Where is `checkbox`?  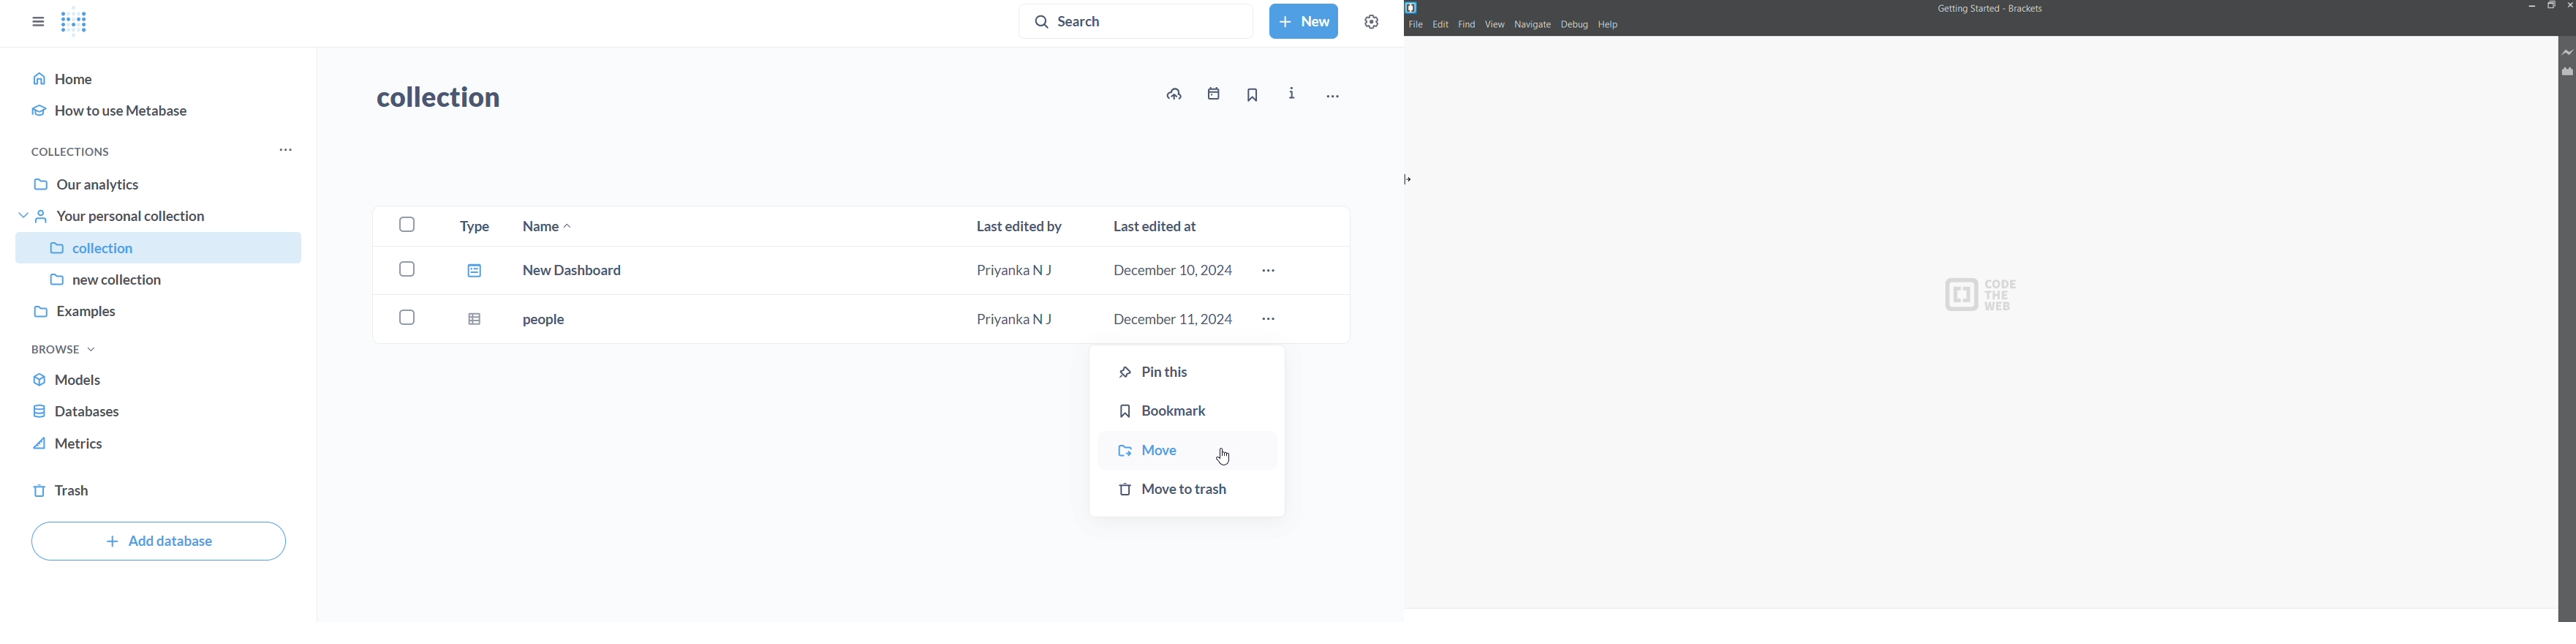 checkbox is located at coordinates (406, 318).